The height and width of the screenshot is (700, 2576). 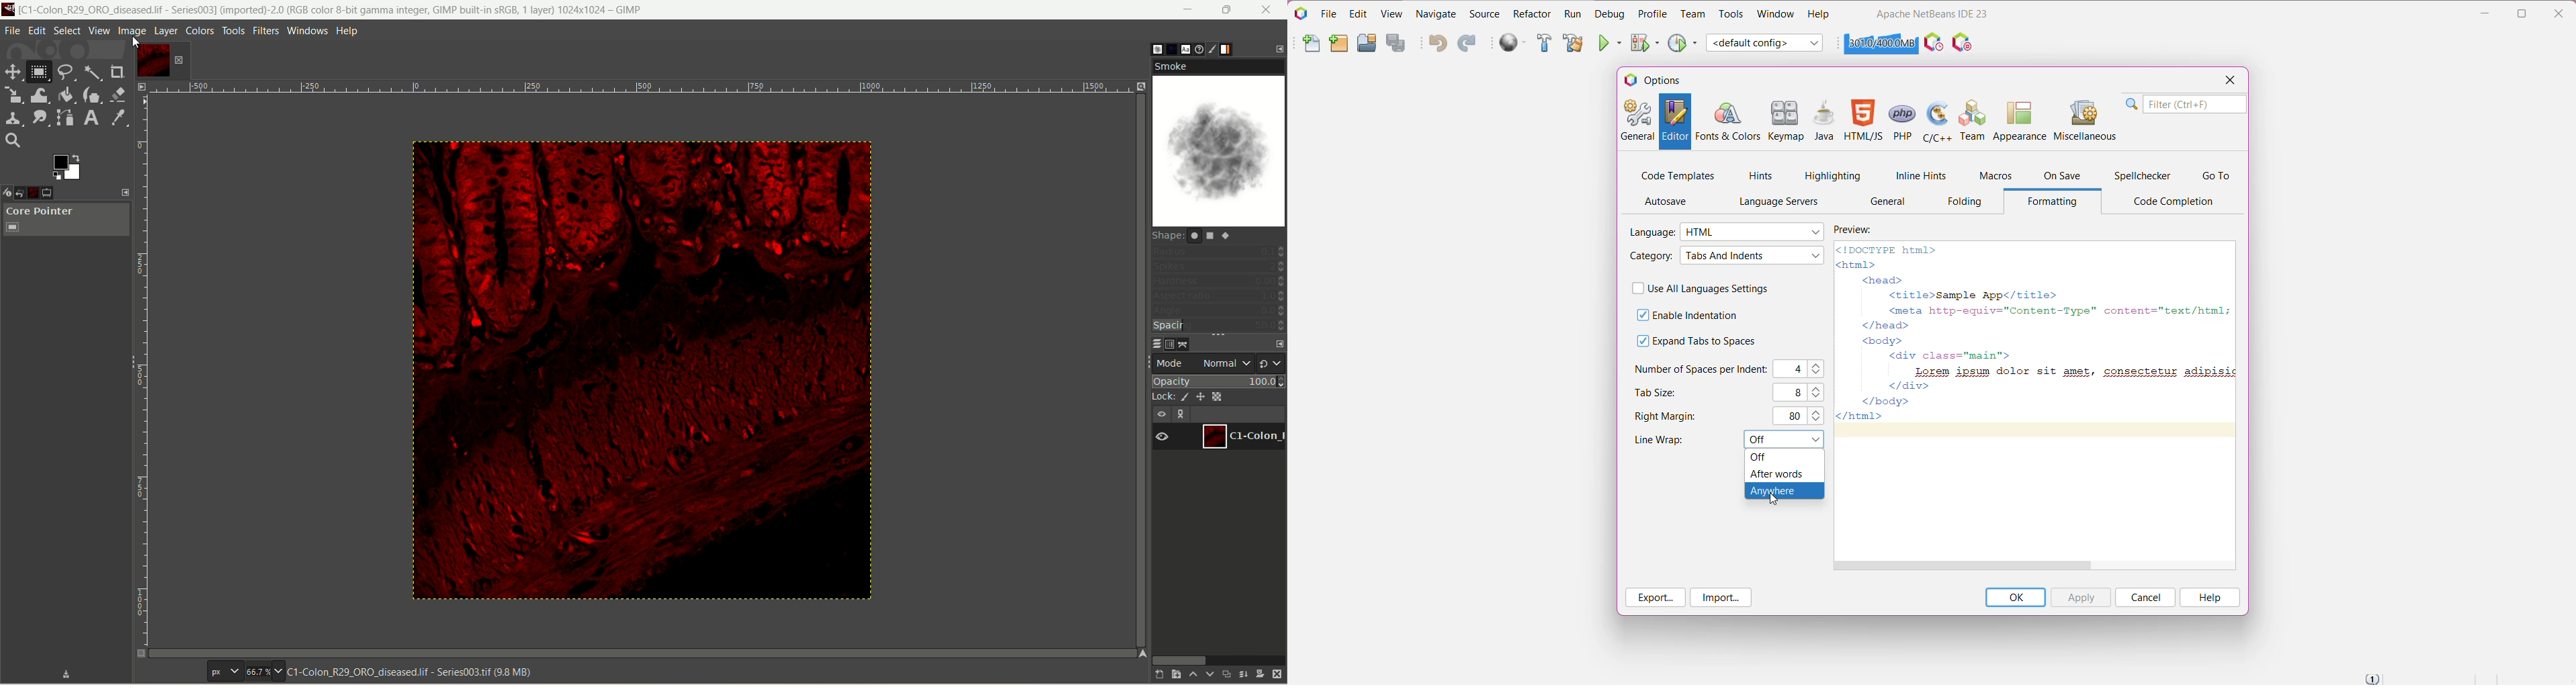 What do you see at coordinates (1196, 49) in the screenshot?
I see `document history` at bounding box center [1196, 49].